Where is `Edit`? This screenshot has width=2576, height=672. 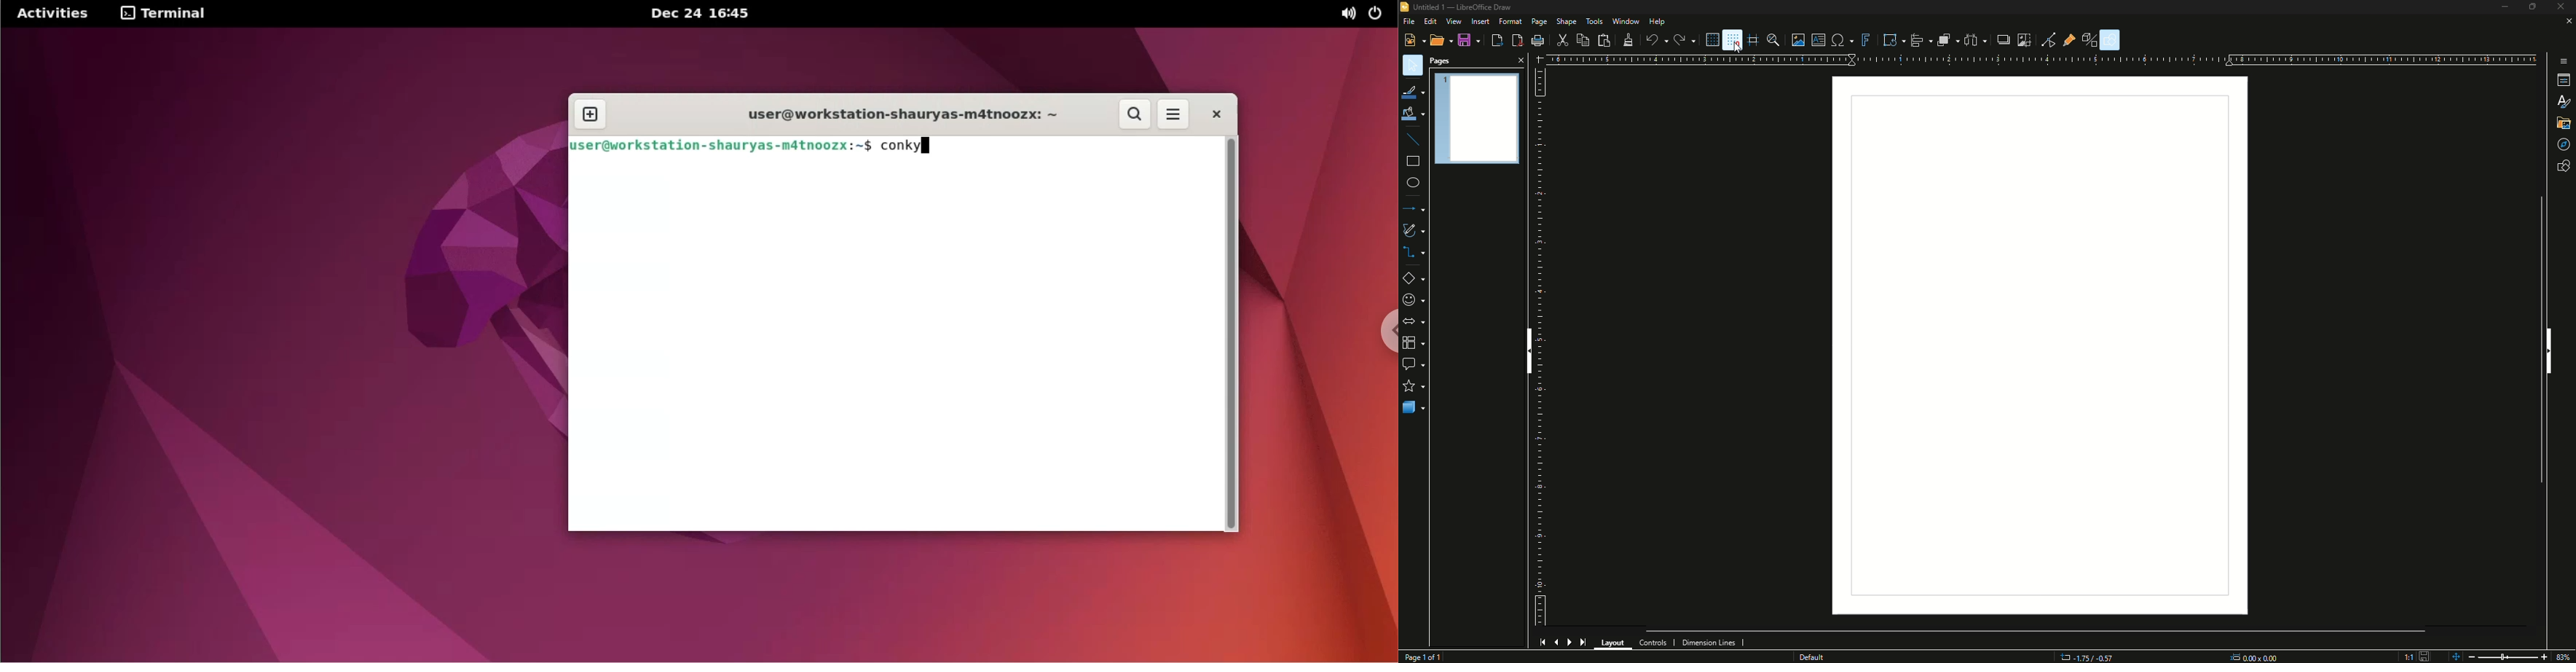 Edit is located at coordinates (1431, 21).